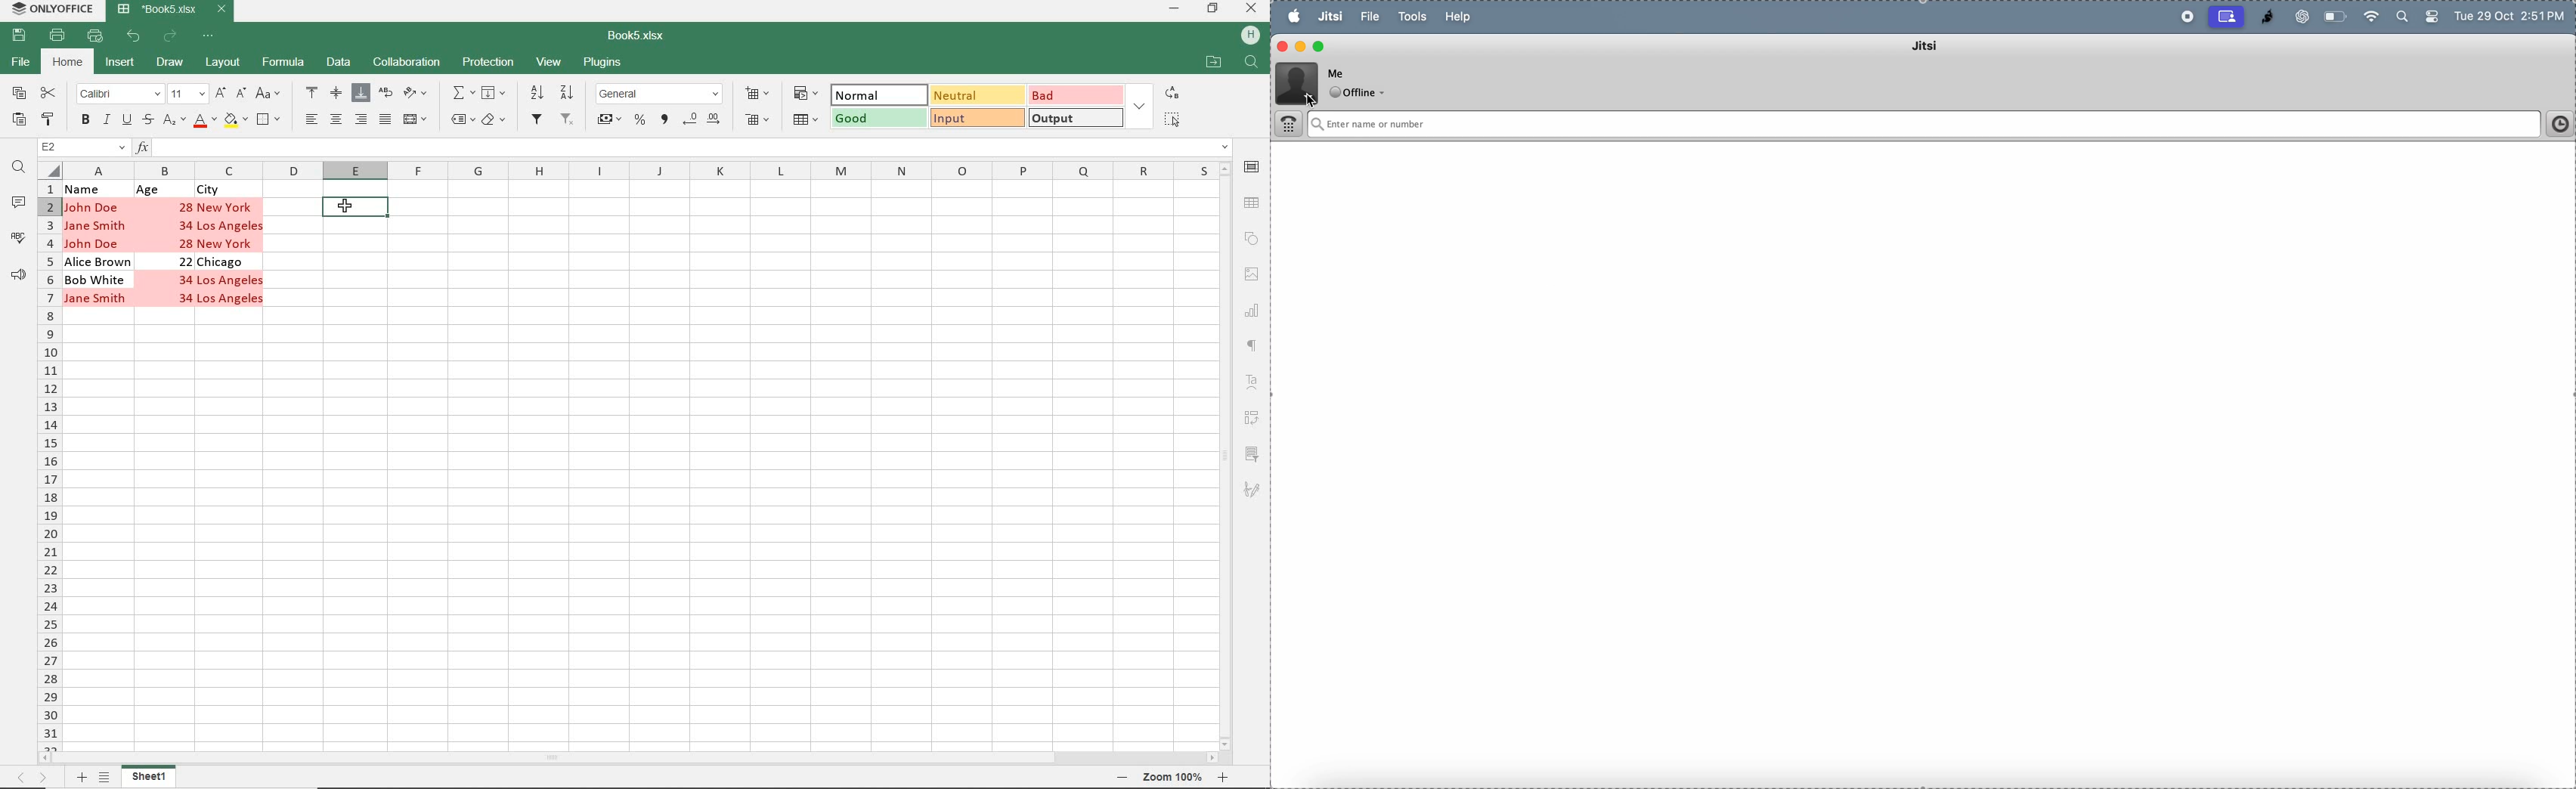 The width and height of the screenshot is (2576, 812). I want to click on SORT DESCENDING, so click(569, 92).